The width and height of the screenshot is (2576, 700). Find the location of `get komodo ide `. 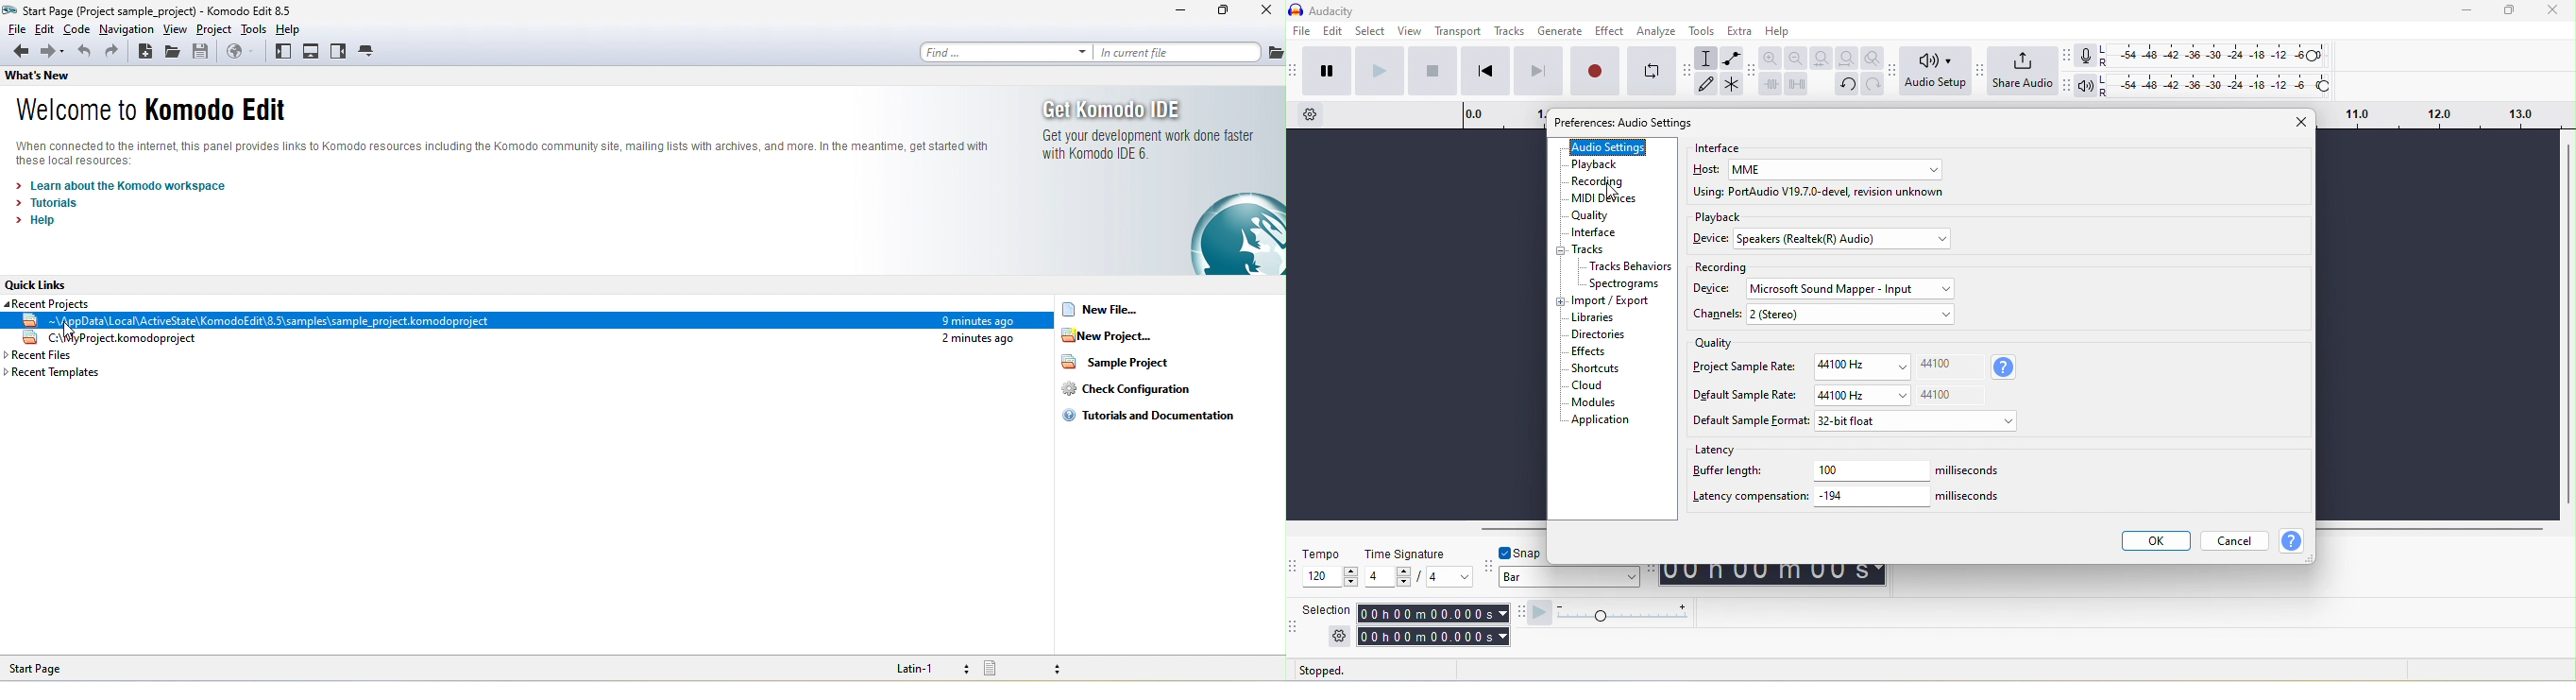

get komodo ide  is located at coordinates (1163, 183).